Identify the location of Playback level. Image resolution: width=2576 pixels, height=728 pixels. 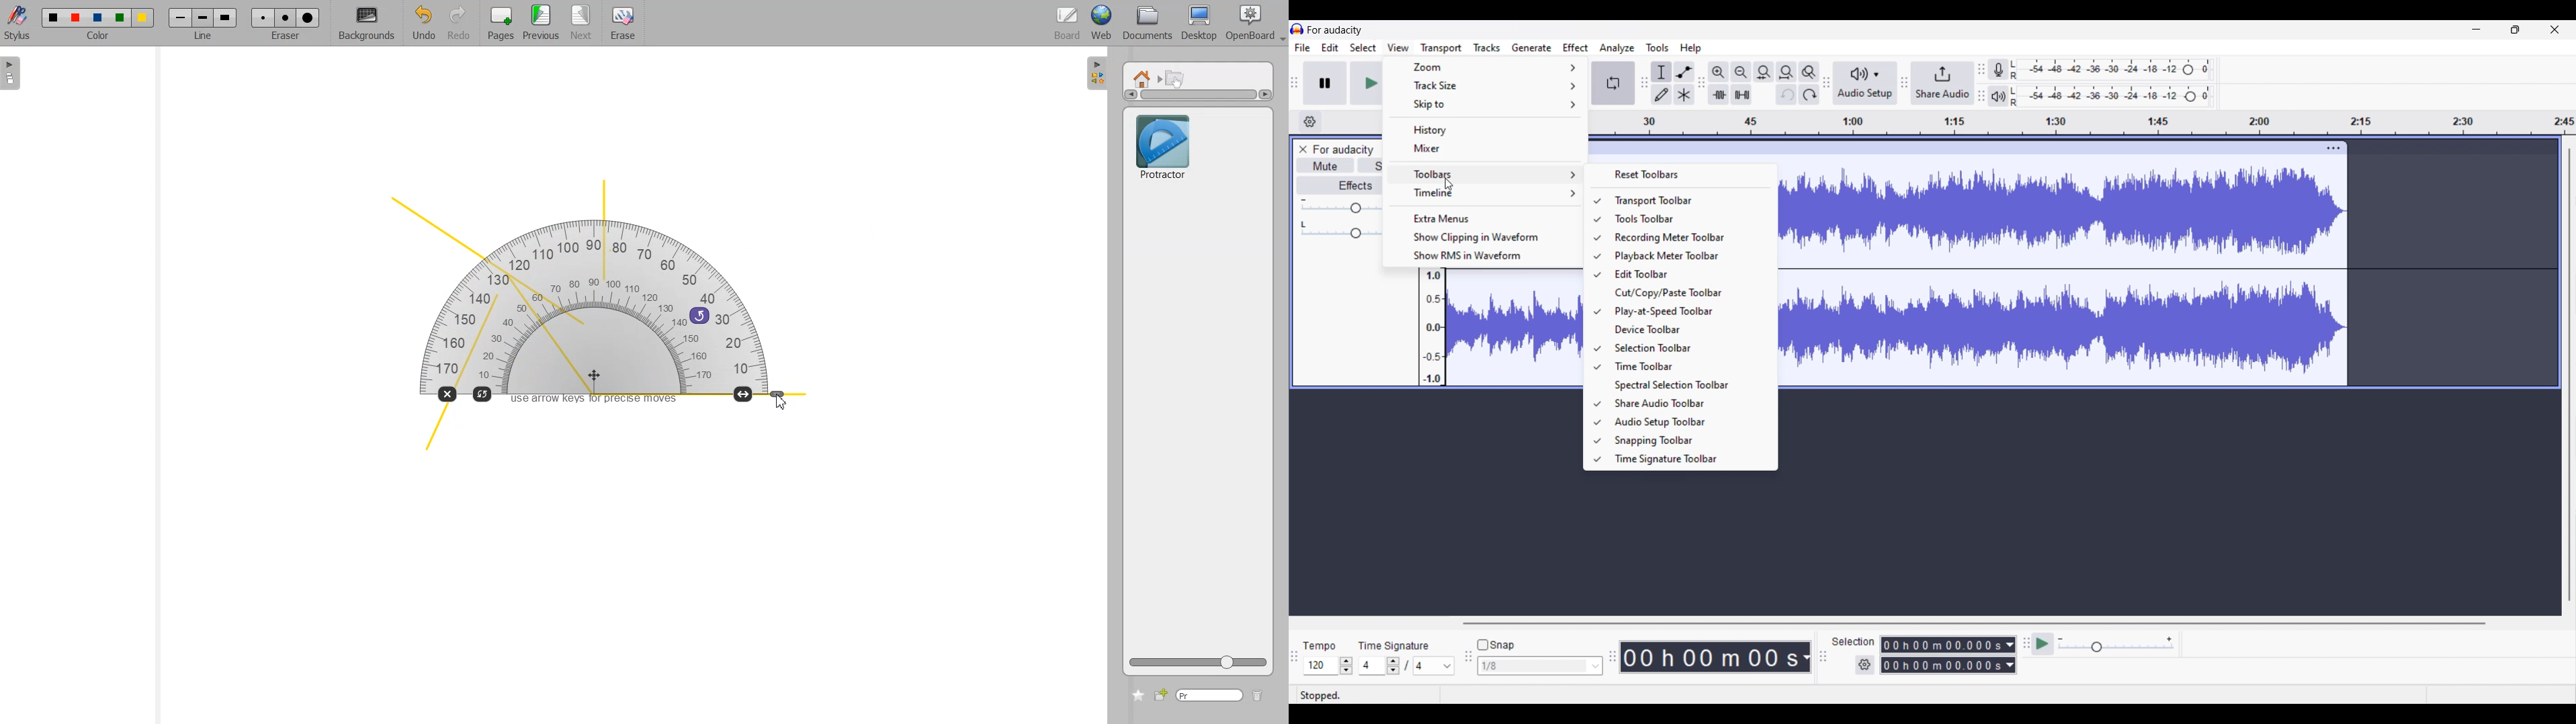
(2112, 97).